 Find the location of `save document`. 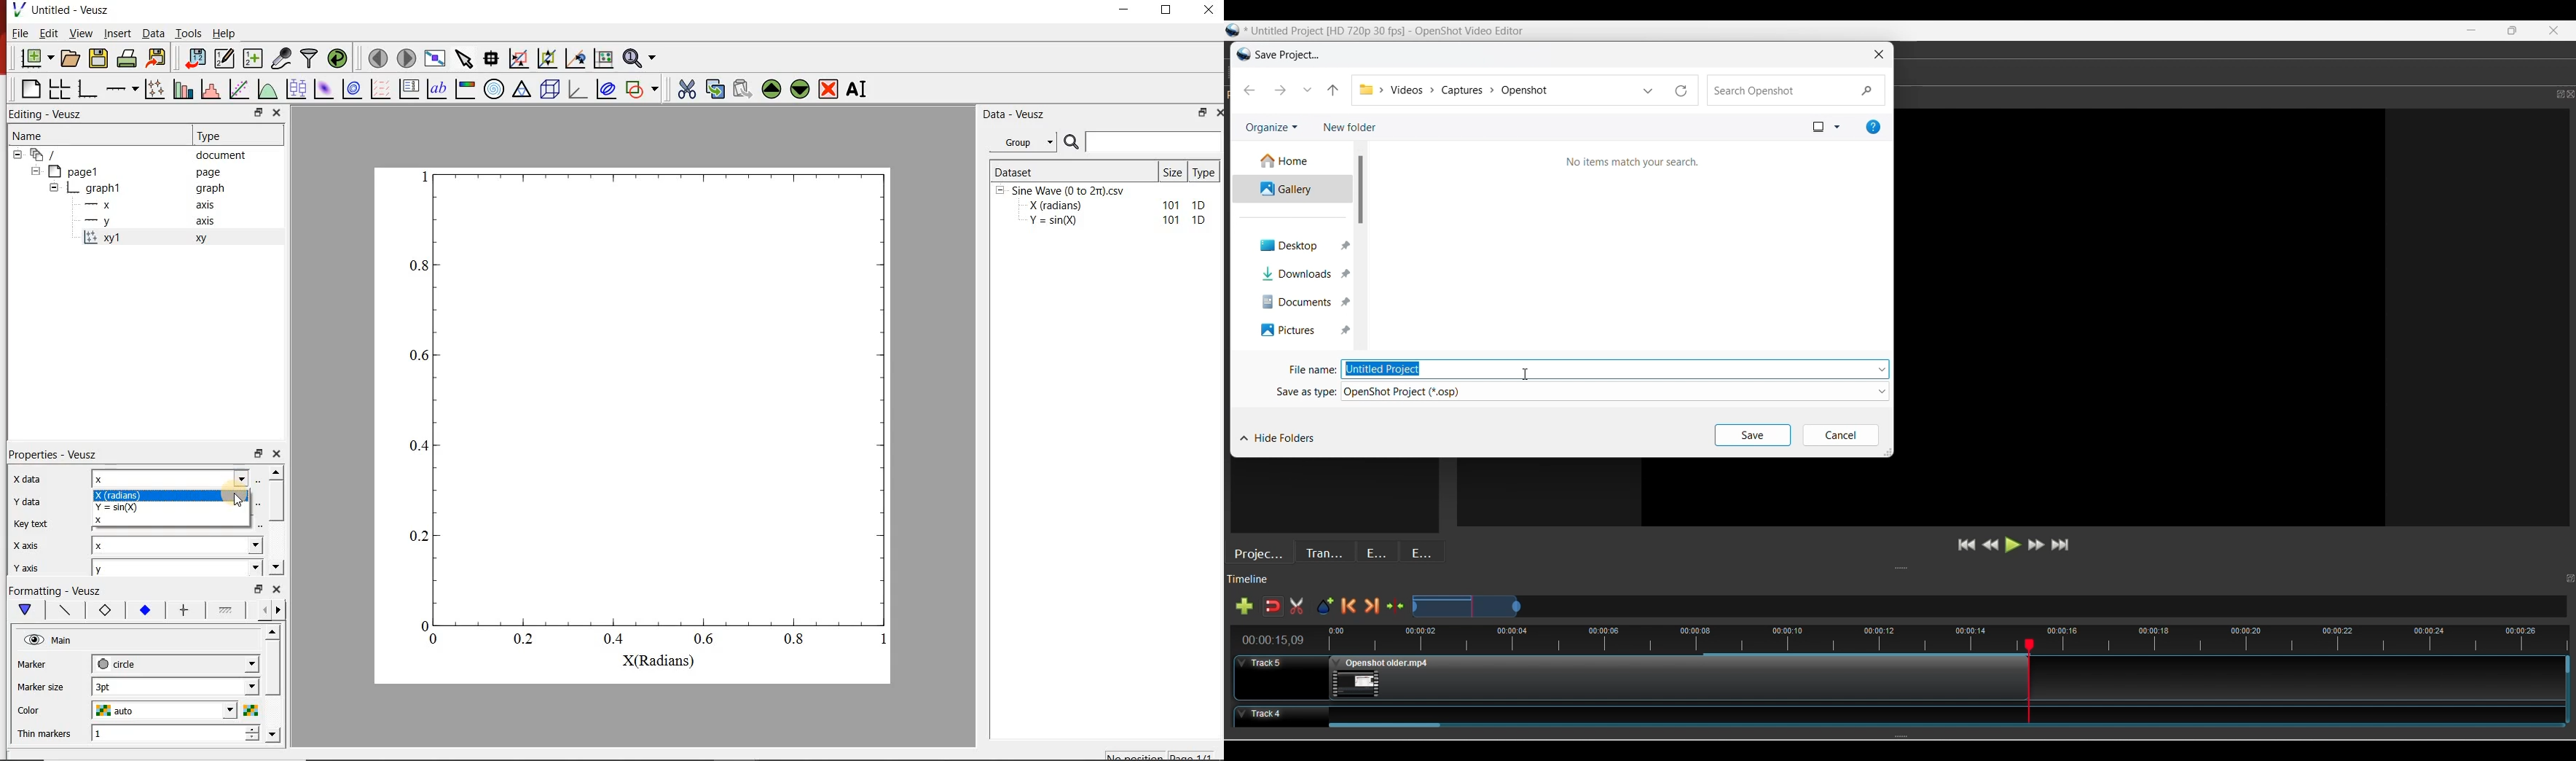

save document is located at coordinates (98, 59).